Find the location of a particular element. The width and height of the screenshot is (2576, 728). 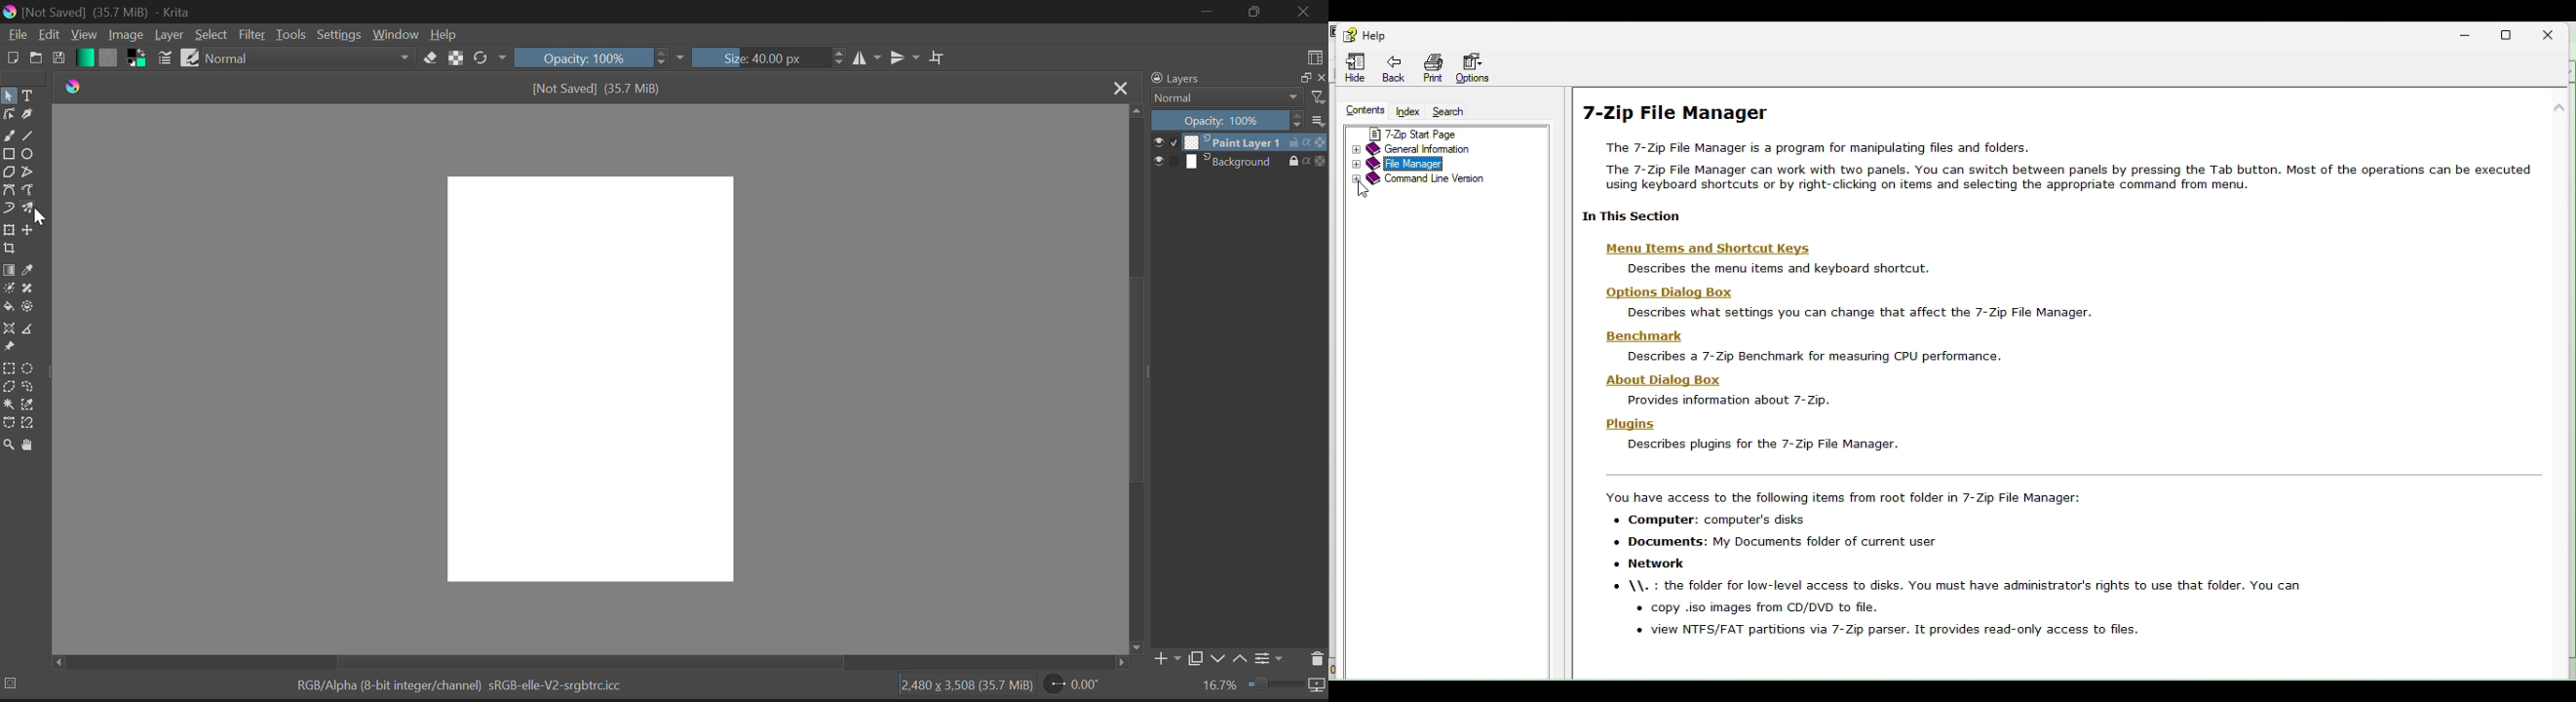

Enclose and Fill is located at coordinates (30, 308).